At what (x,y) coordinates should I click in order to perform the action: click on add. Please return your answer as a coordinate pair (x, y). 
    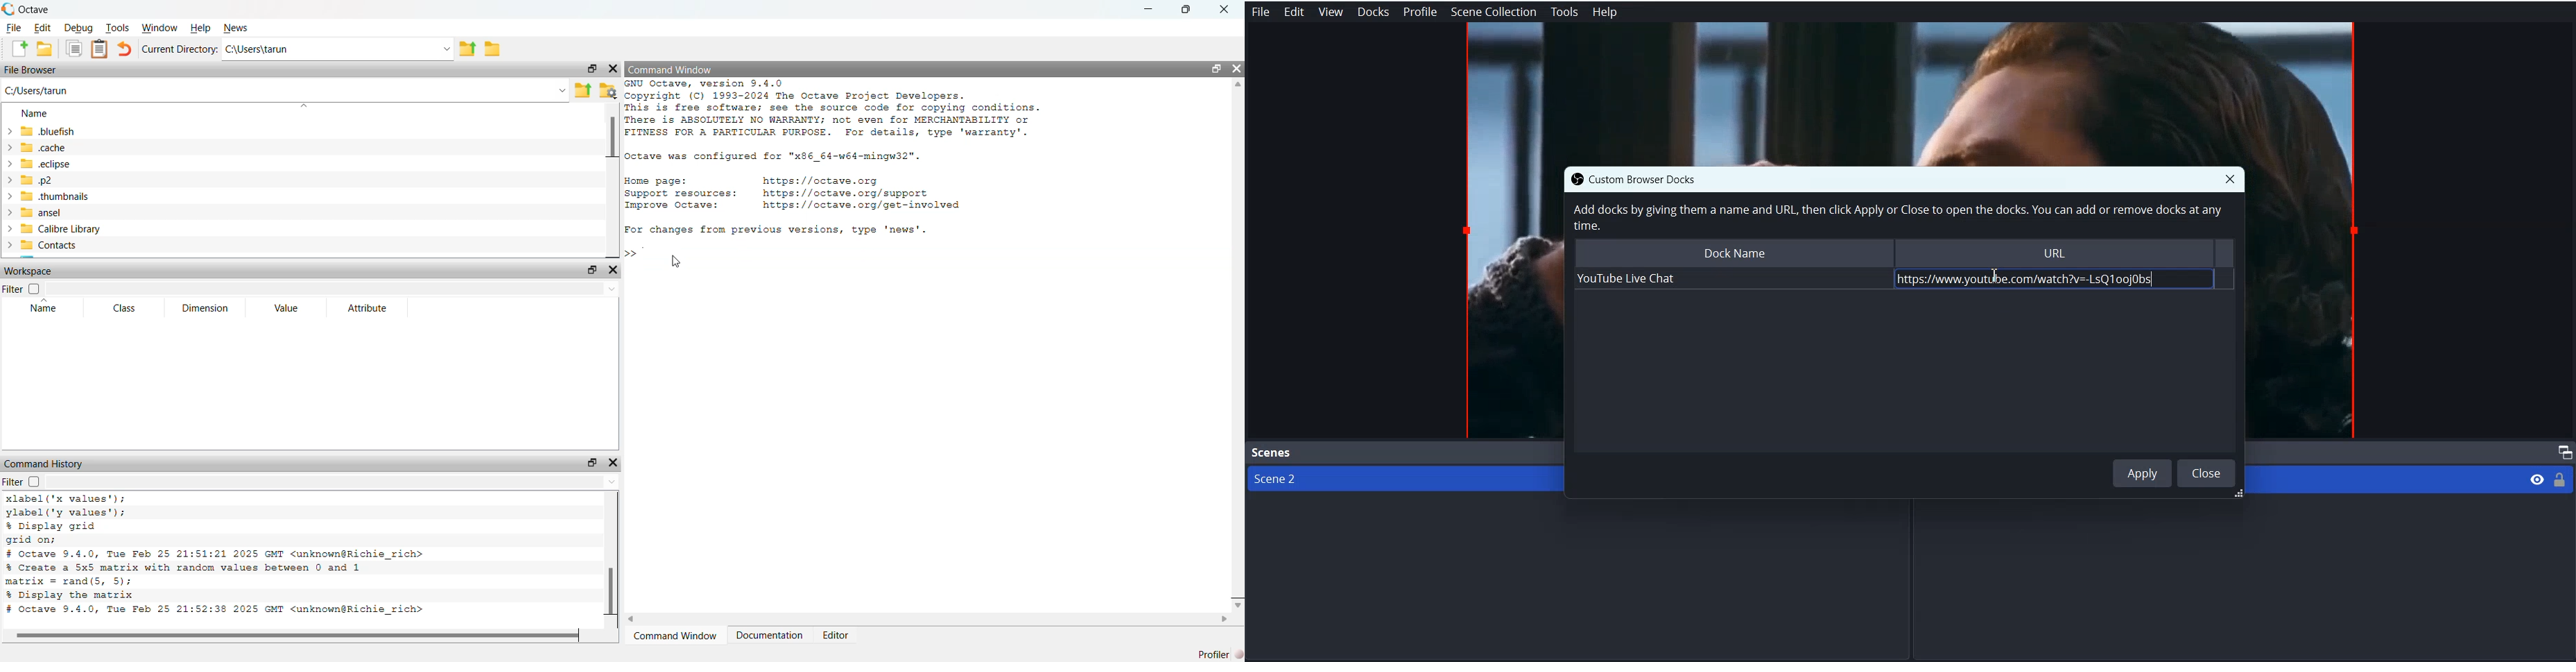
    Looking at the image, I should click on (17, 49).